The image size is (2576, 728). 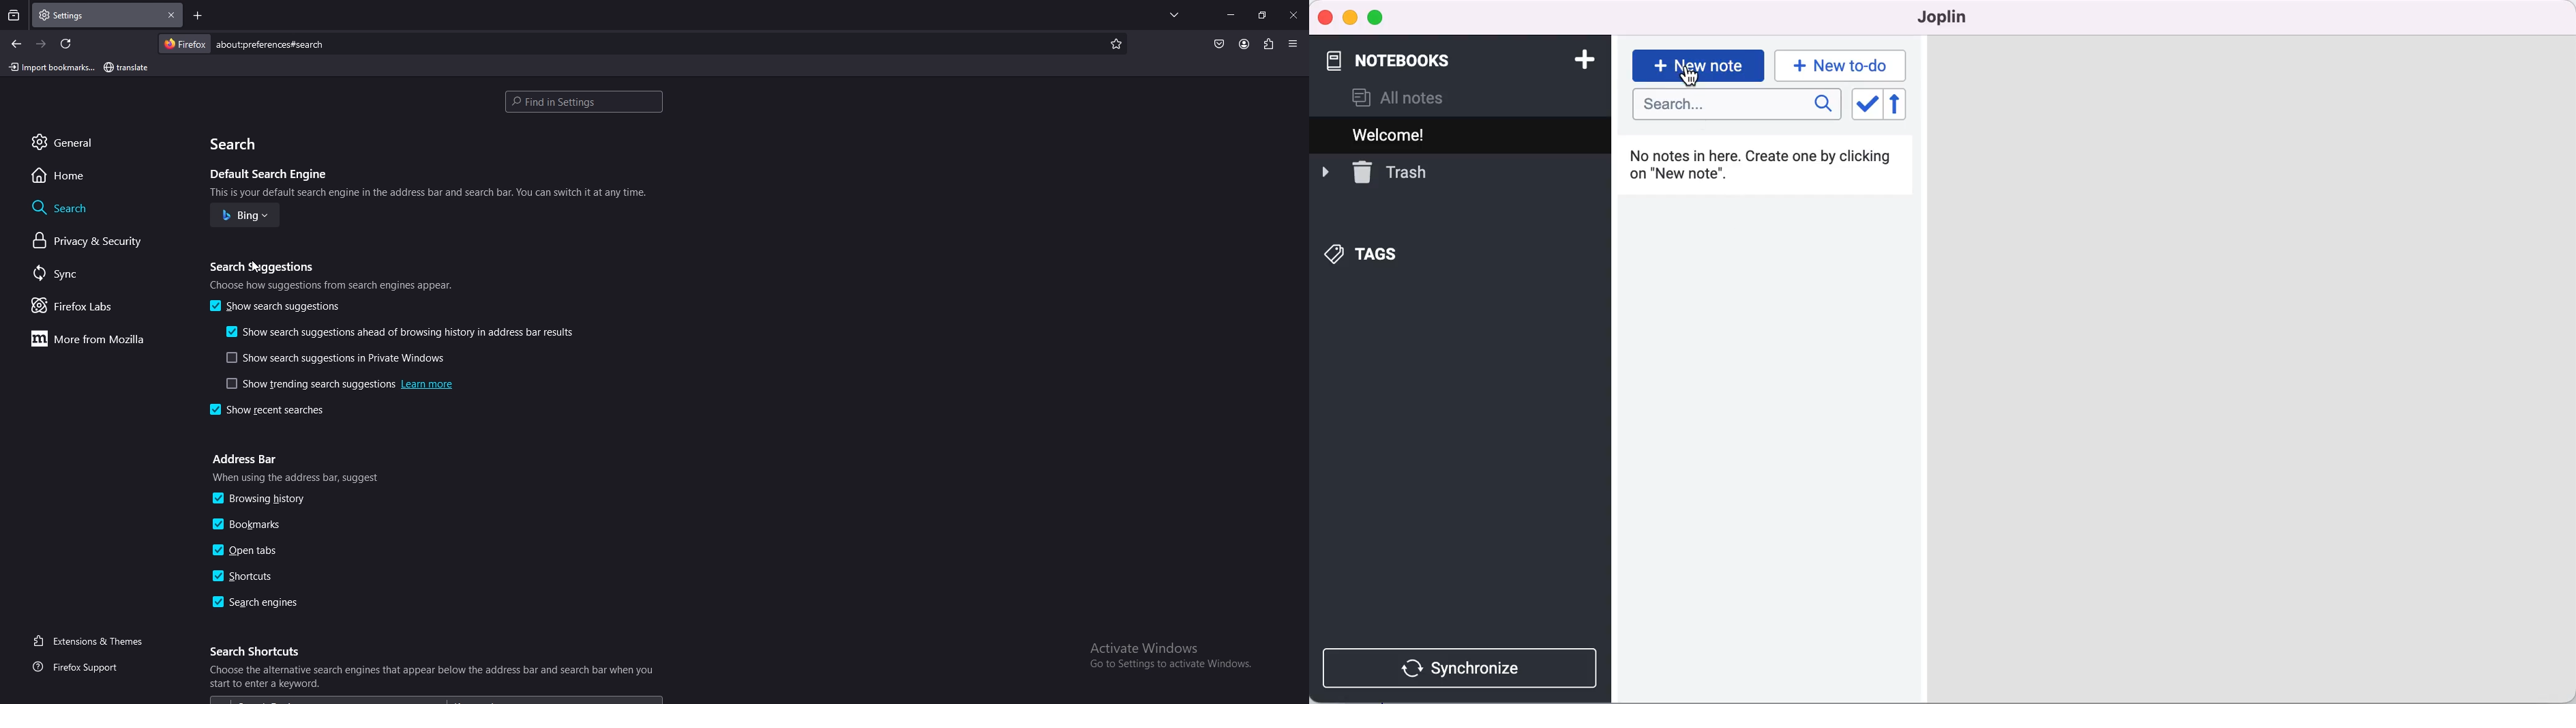 I want to click on resize, so click(x=1262, y=15).